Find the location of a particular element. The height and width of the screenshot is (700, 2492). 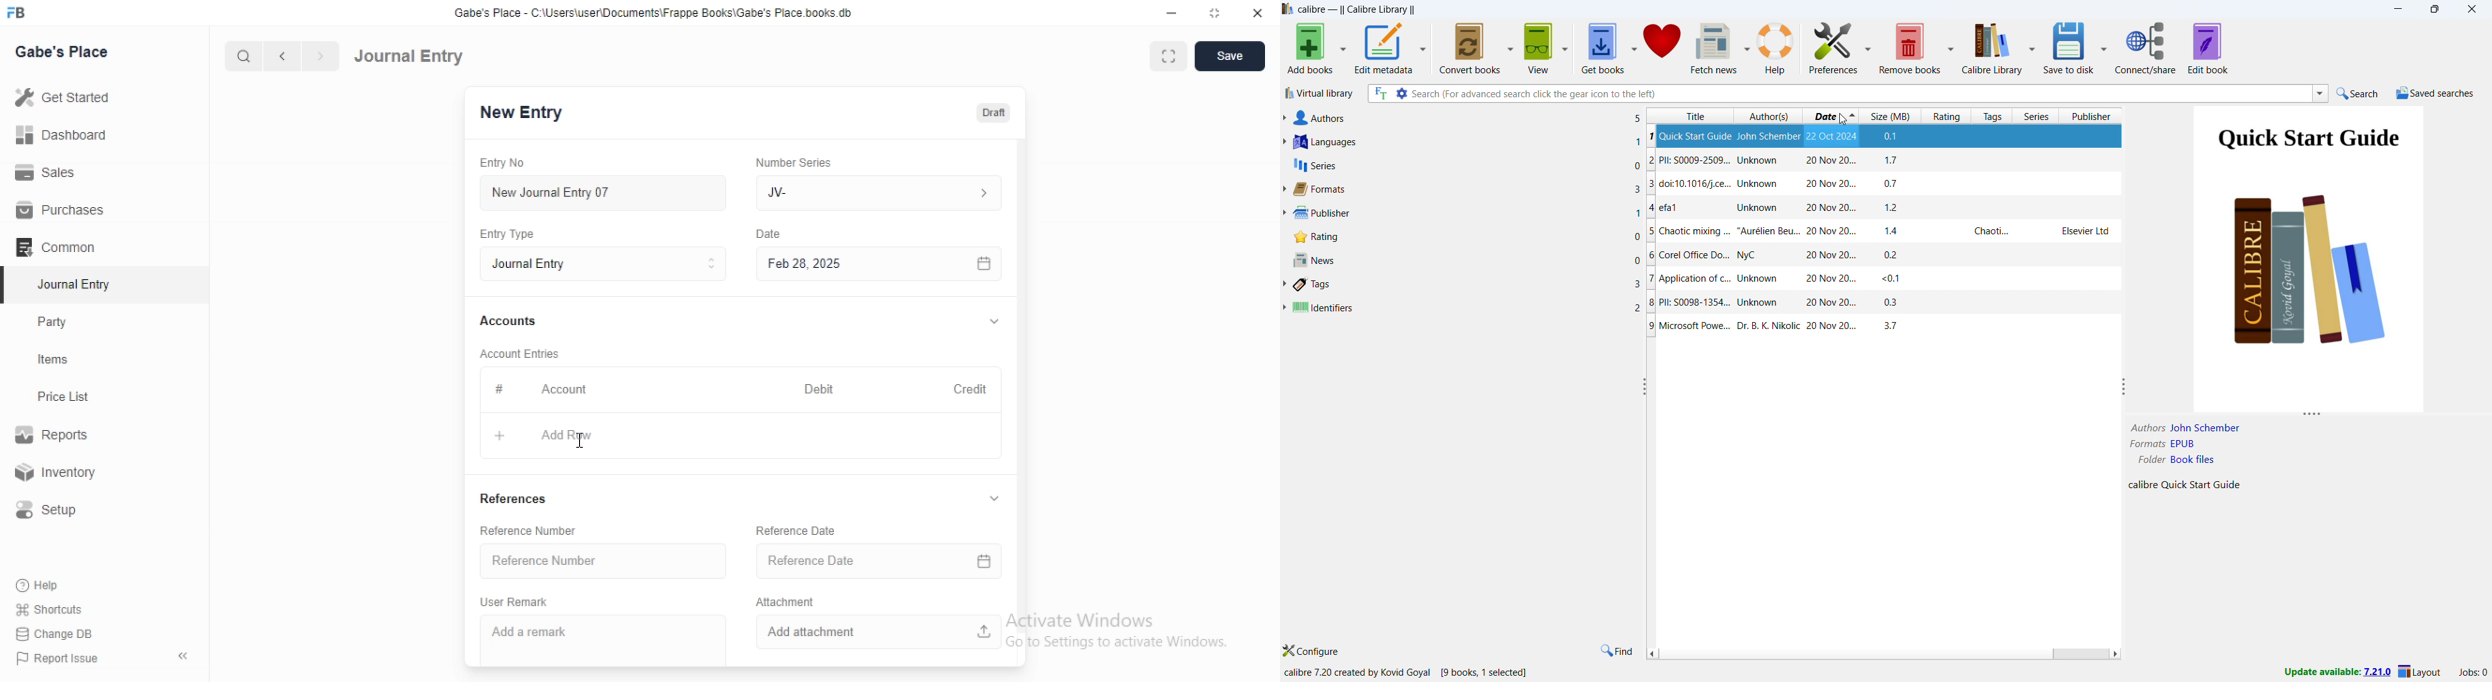

References is located at coordinates (520, 498).